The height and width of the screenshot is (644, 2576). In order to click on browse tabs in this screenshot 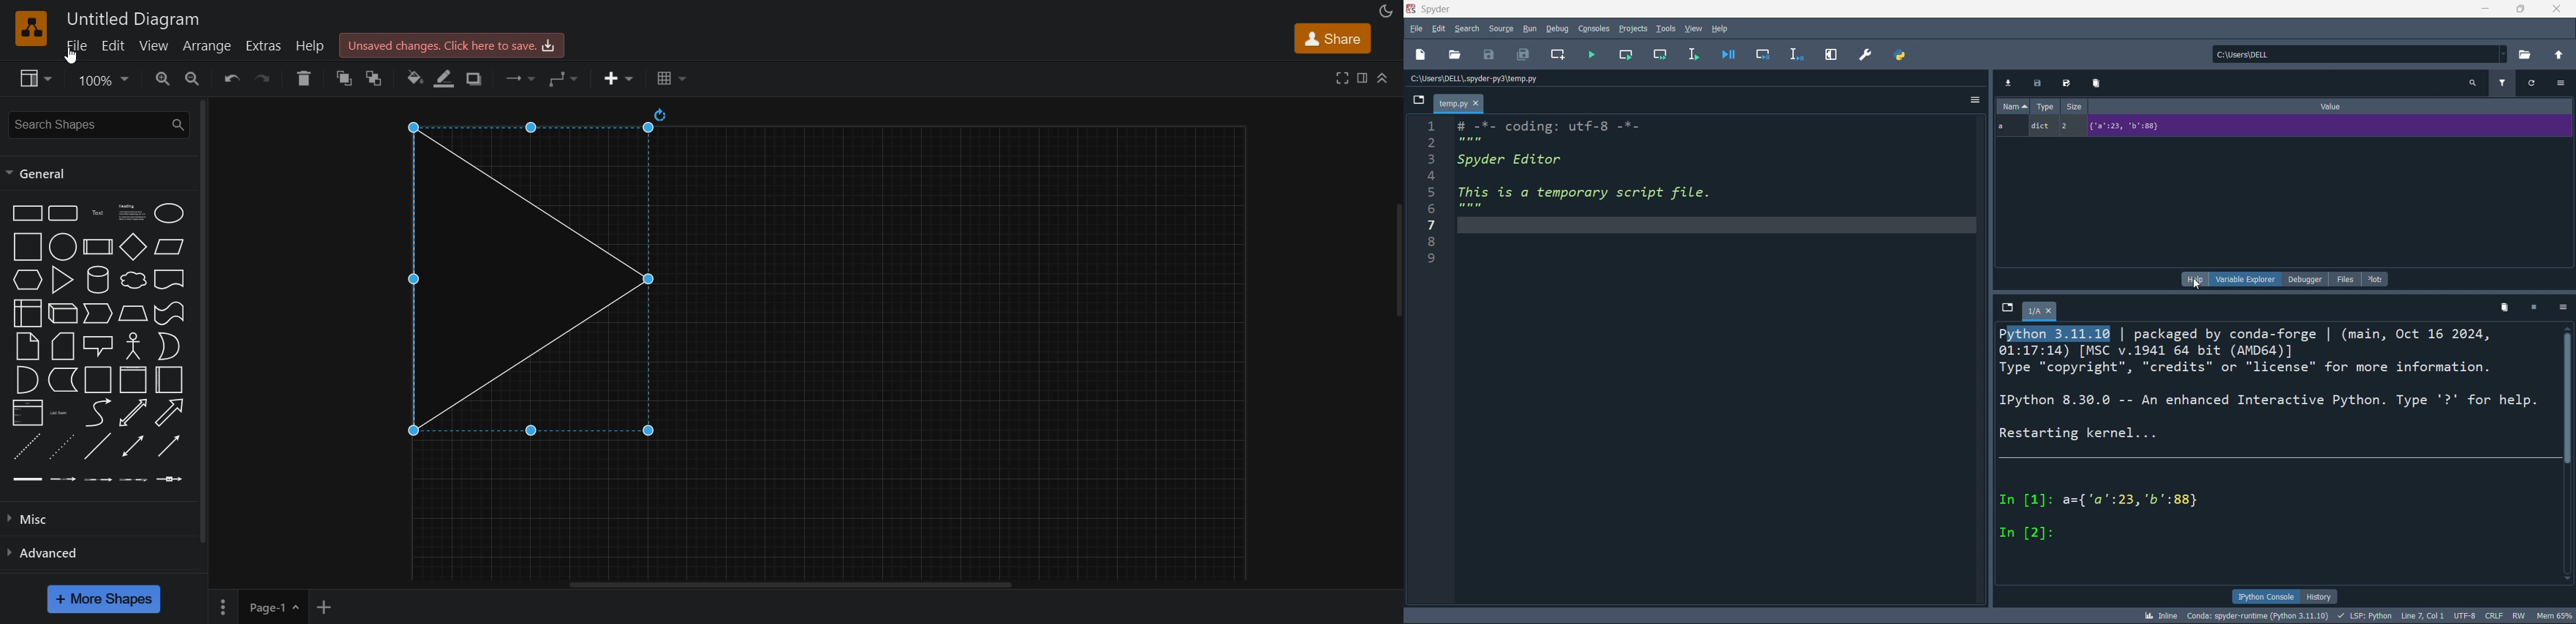, I will do `click(1416, 101)`.